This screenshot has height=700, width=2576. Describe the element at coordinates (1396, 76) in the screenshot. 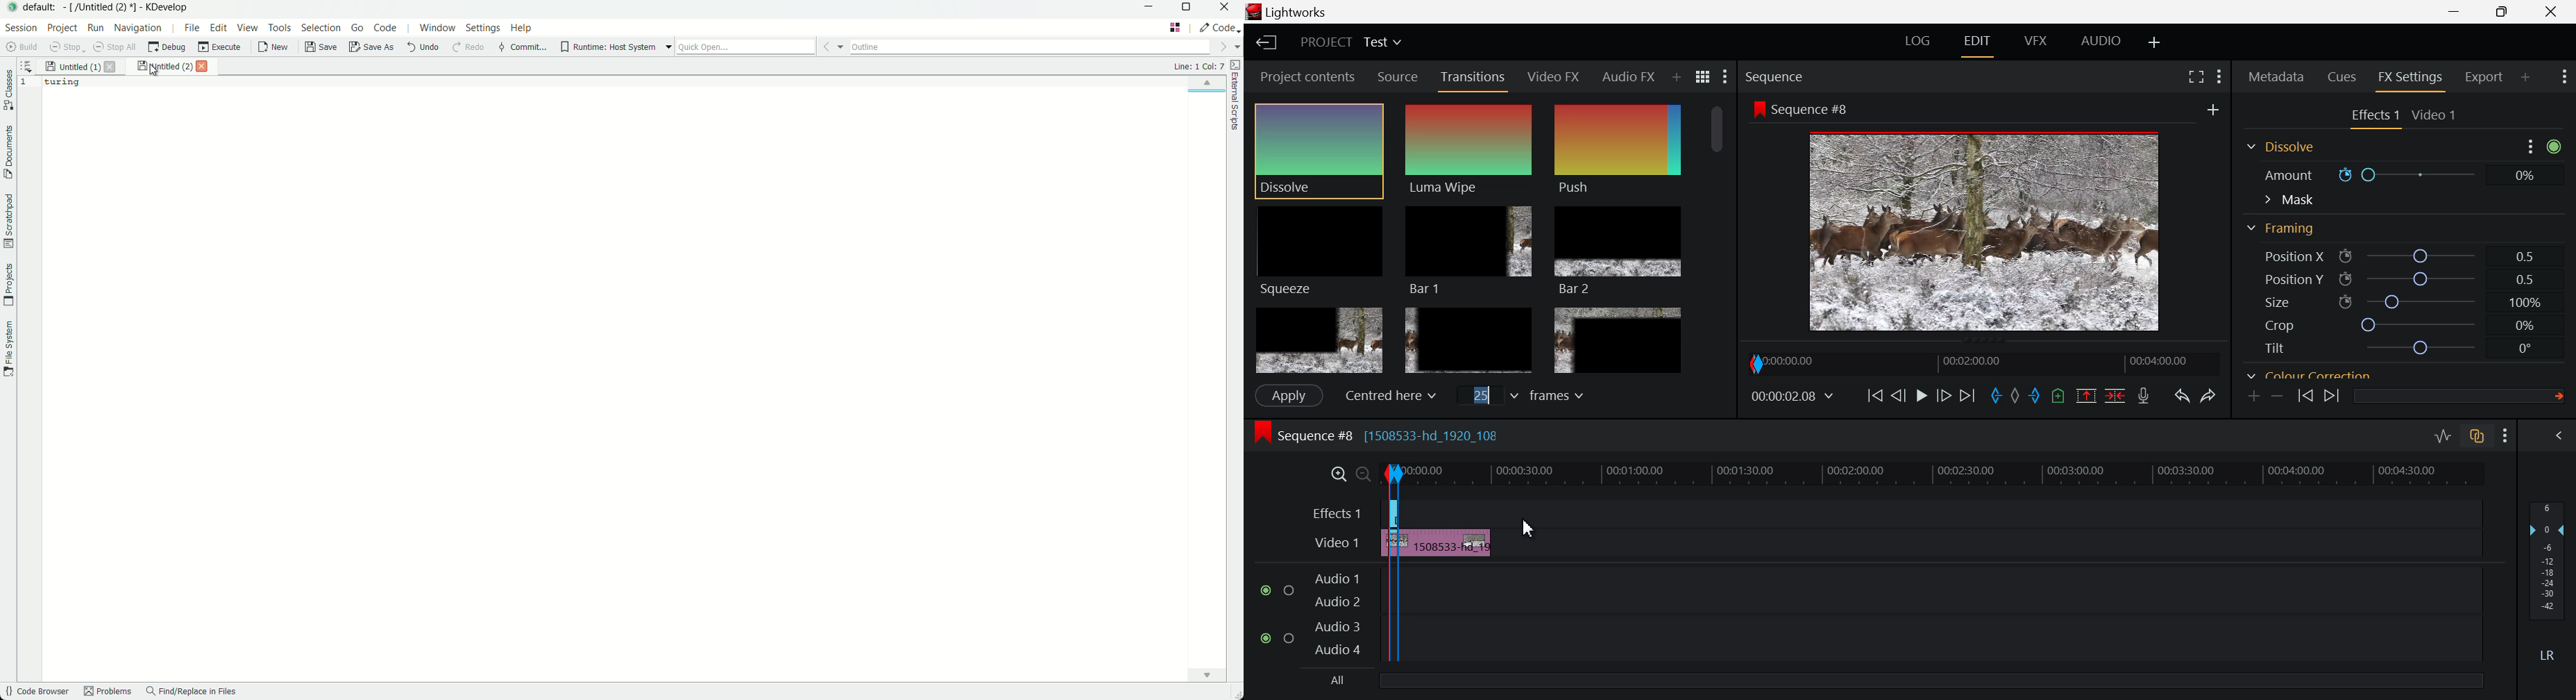

I see `Source` at that location.